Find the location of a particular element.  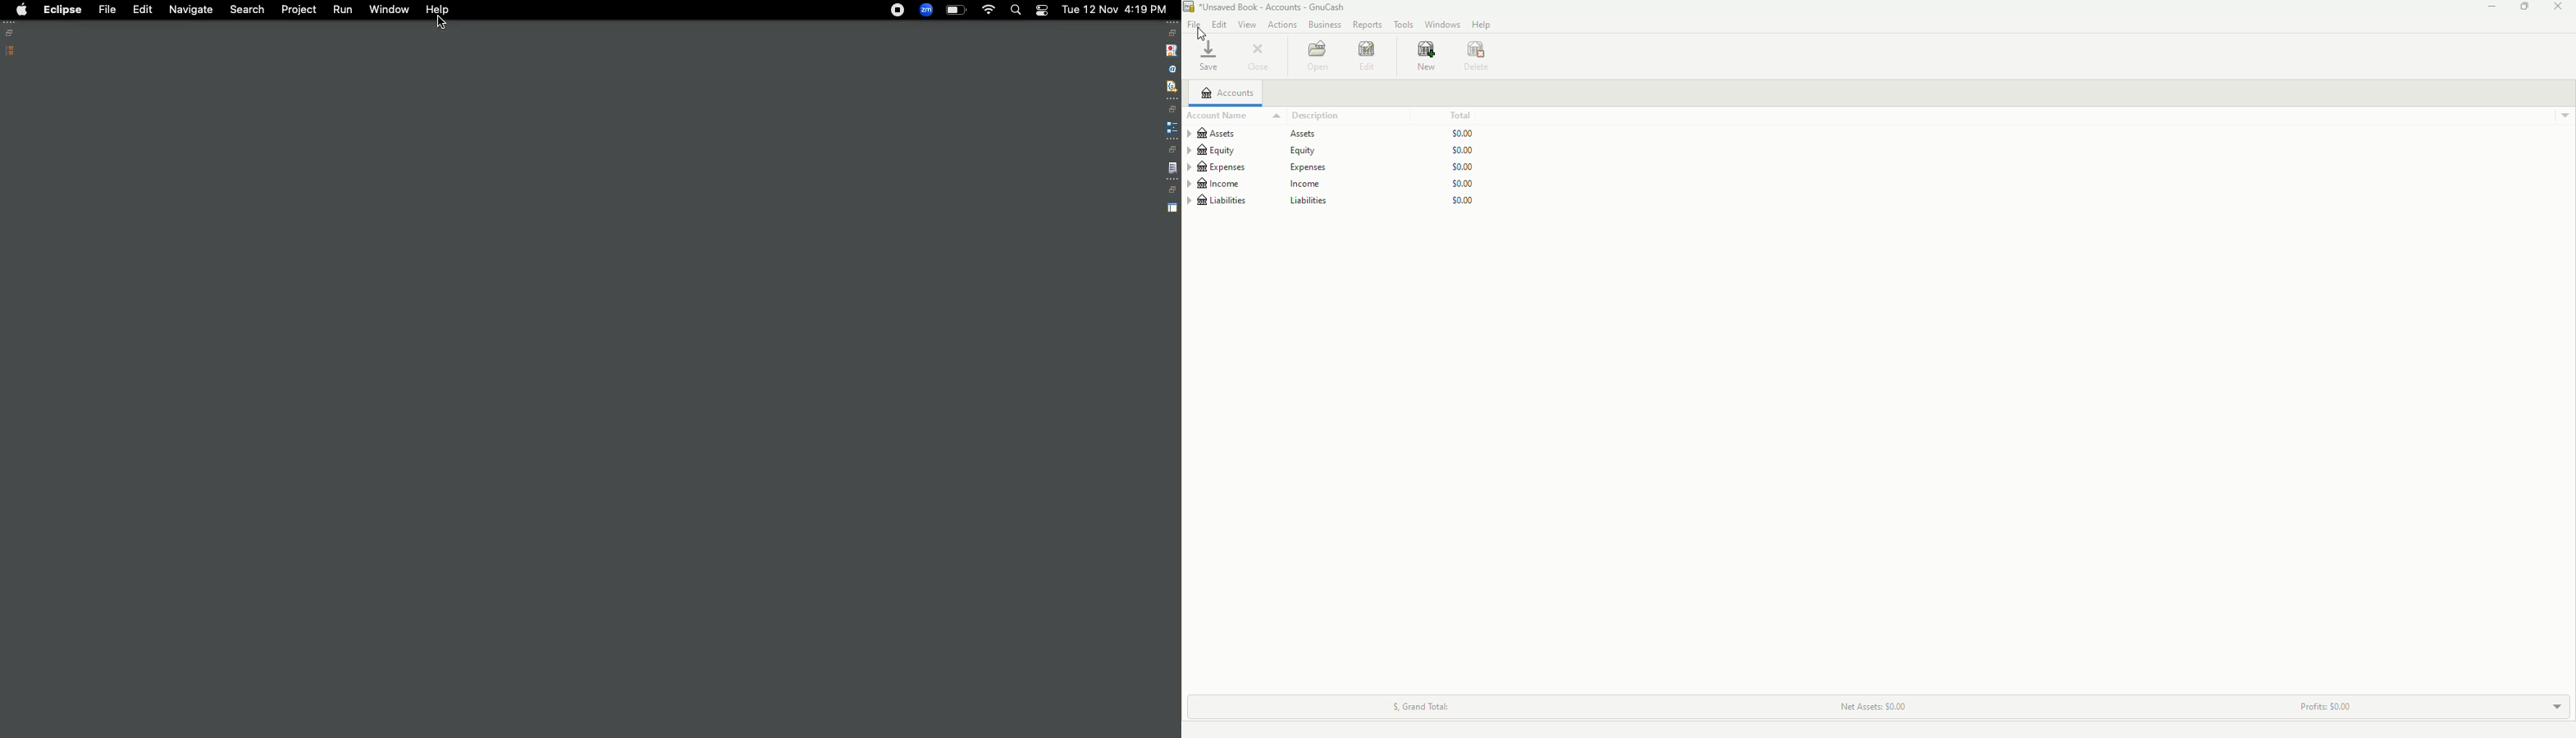

Reports is located at coordinates (1368, 26).